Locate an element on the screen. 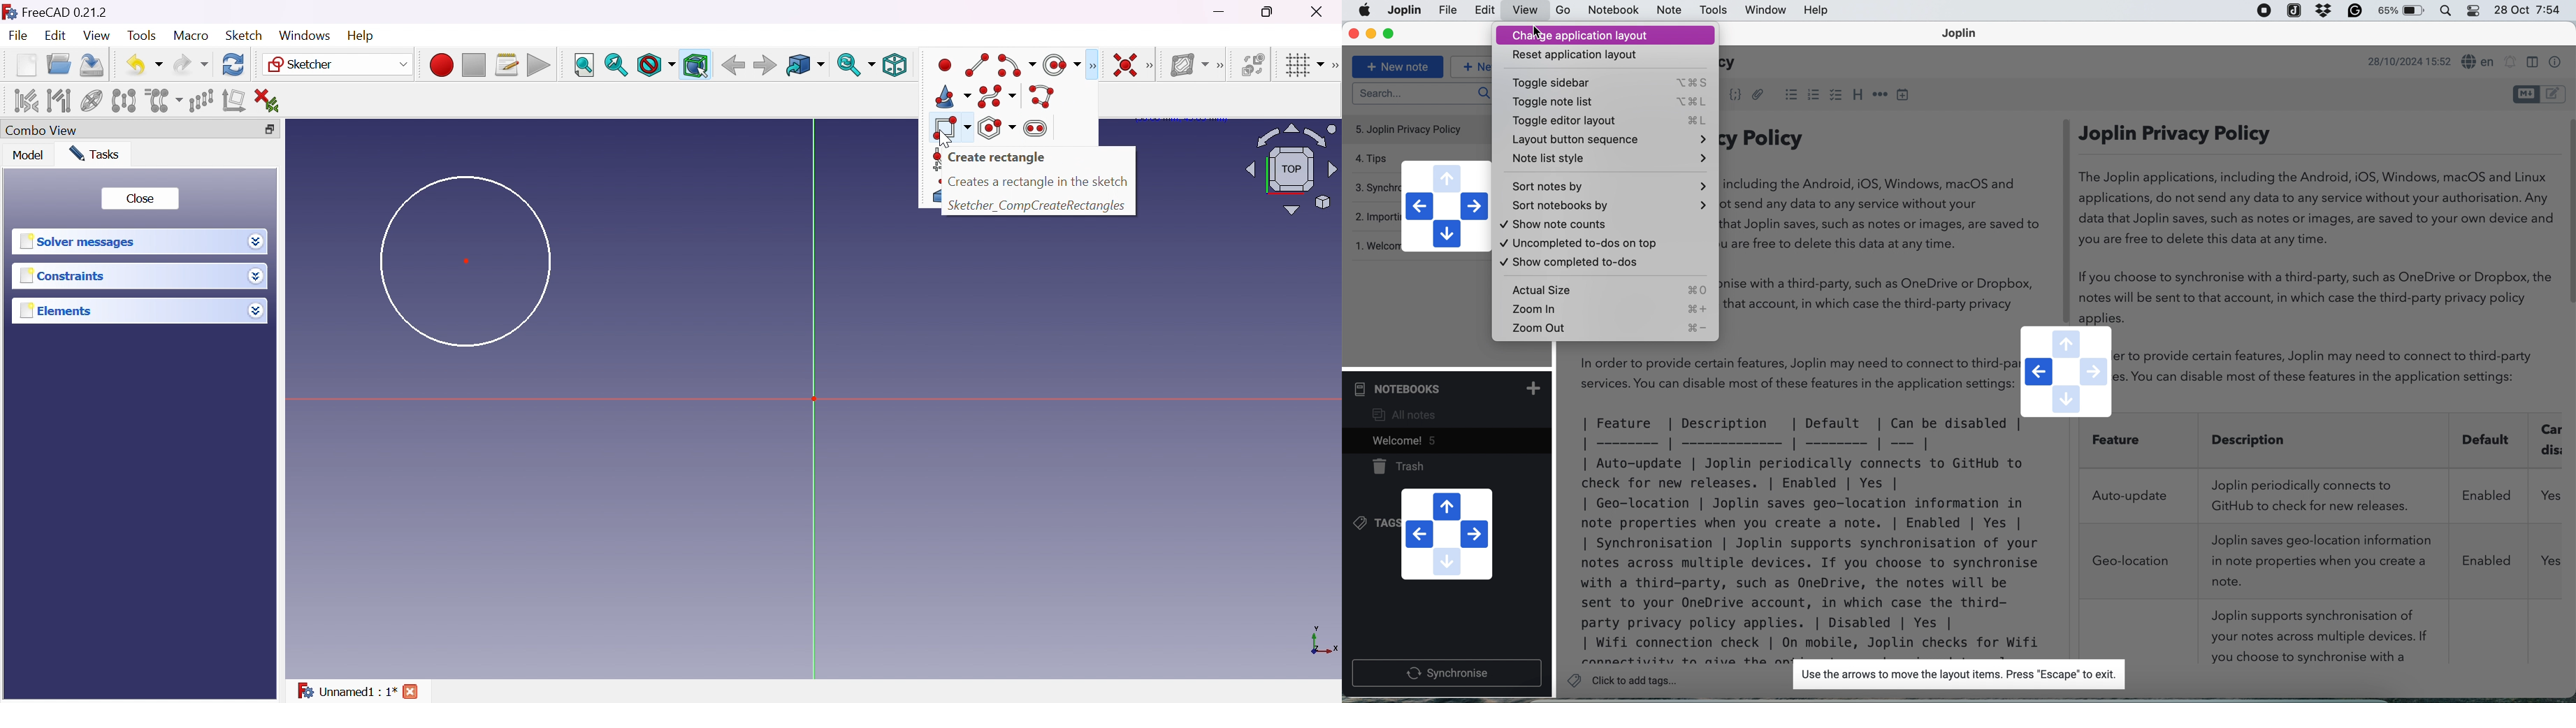 This screenshot has height=728, width=2576. Macros is located at coordinates (507, 65).